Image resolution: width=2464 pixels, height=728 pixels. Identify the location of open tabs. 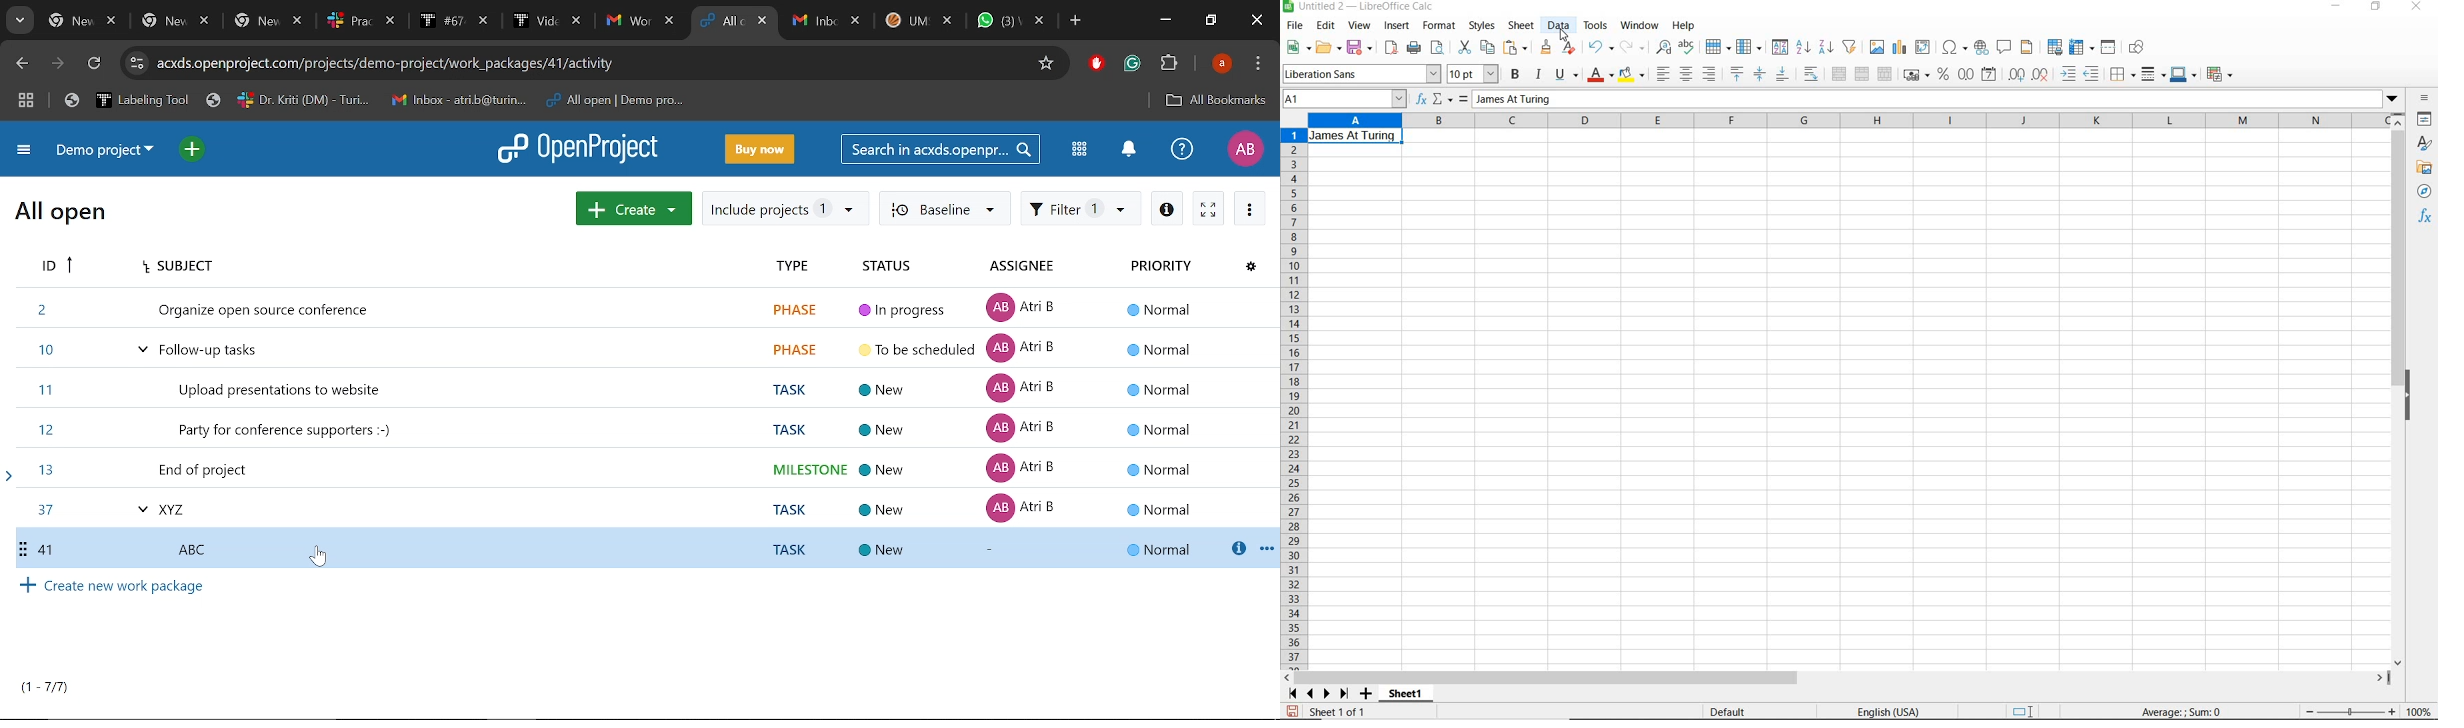
(361, 22).